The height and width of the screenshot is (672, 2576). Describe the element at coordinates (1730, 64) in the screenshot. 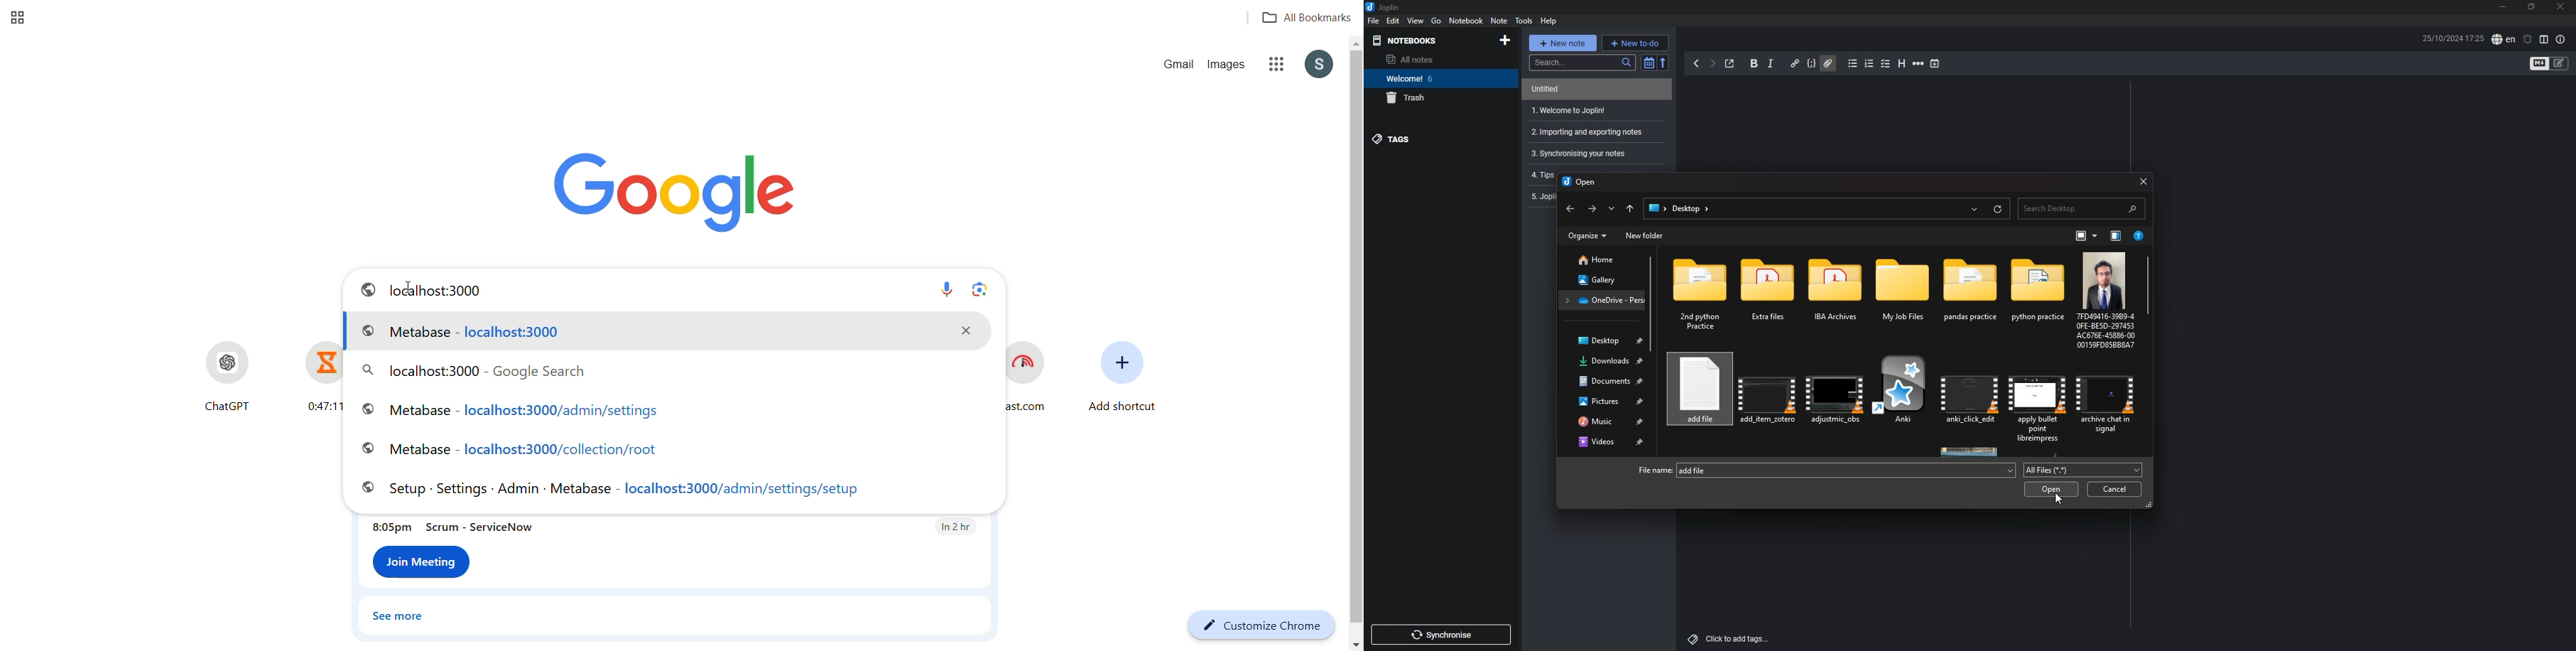

I see `toggle external editing` at that location.